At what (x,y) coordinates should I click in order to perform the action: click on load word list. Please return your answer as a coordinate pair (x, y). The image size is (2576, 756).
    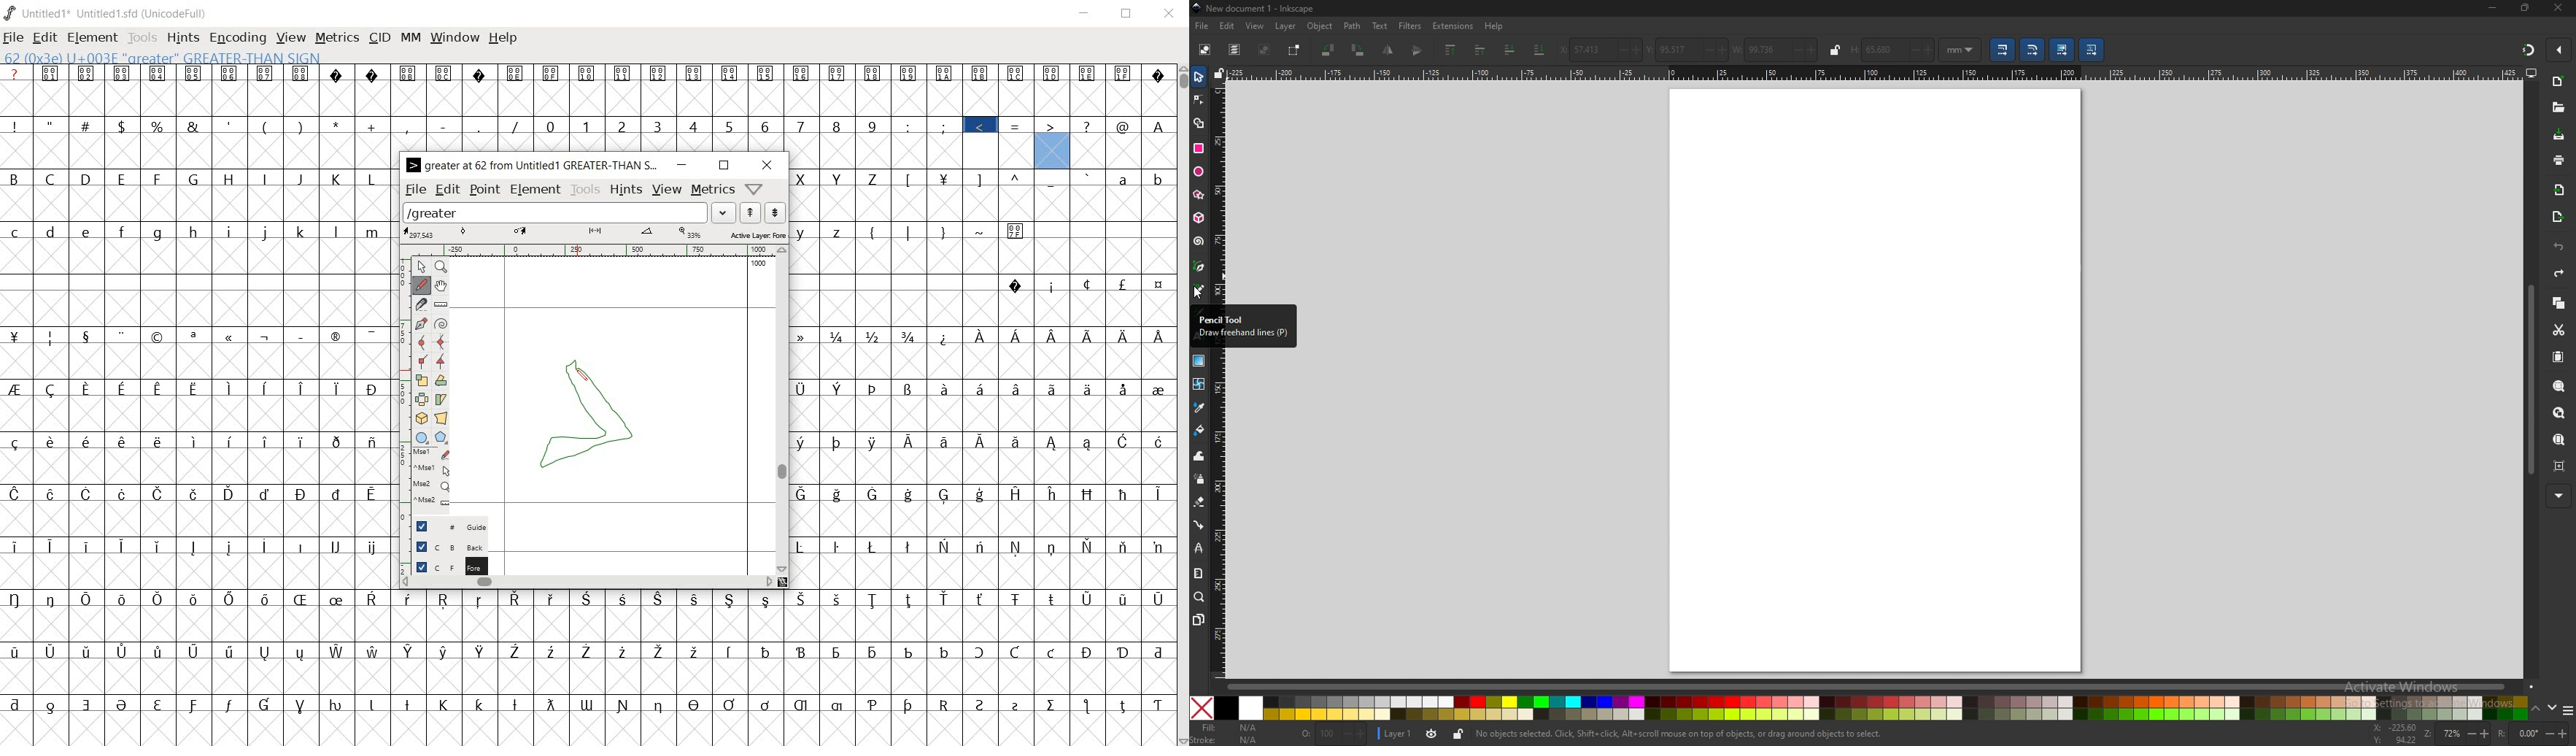
    Looking at the image, I should click on (570, 212).